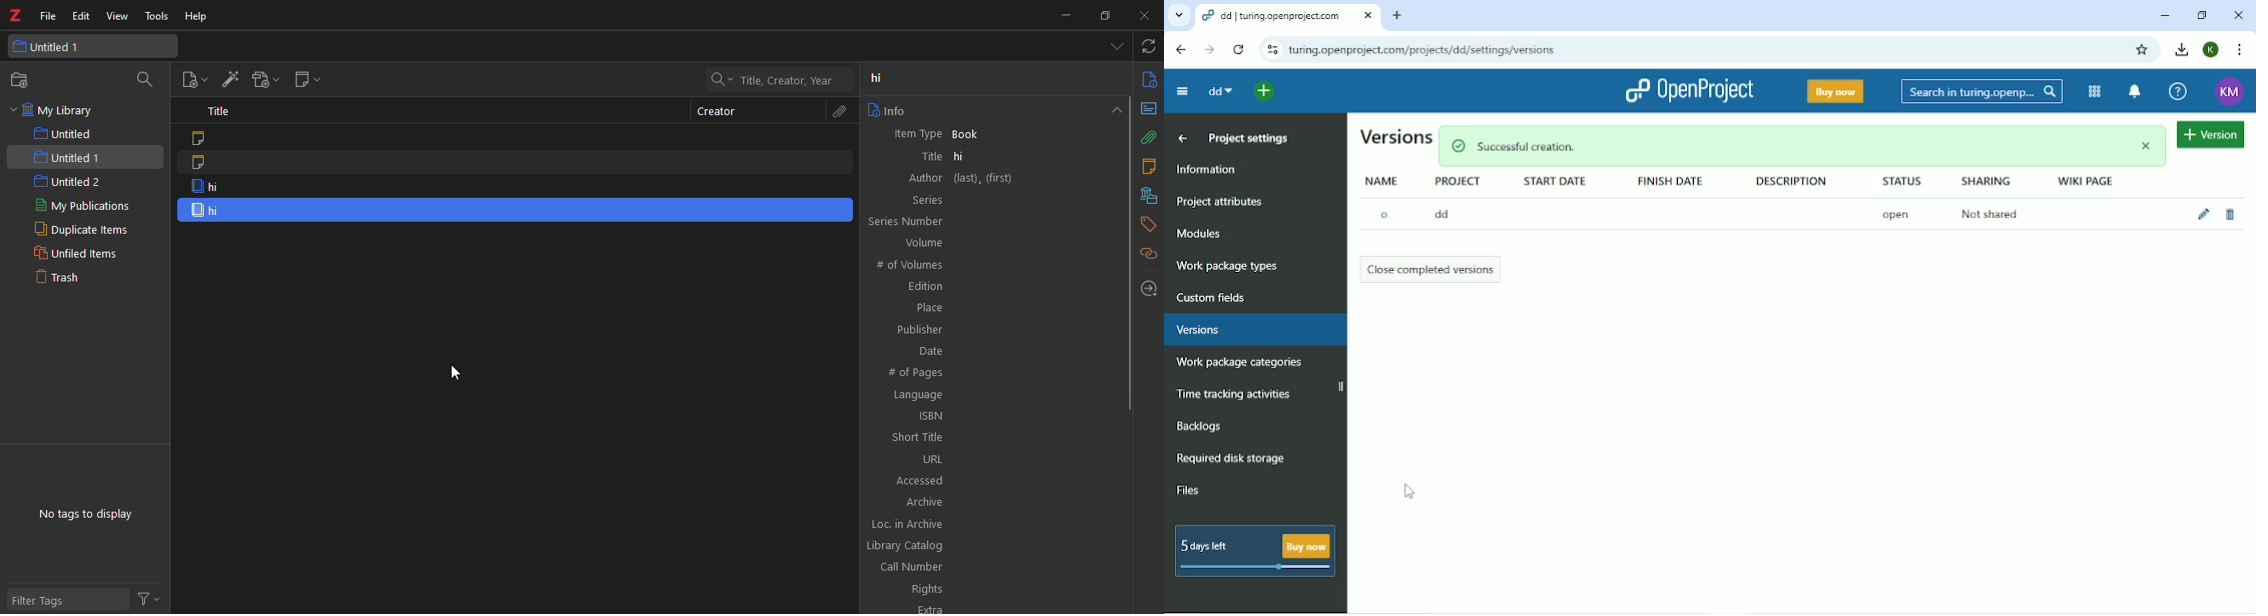 The height and width of the screenshot is (616, 2268). What do you see at coordinates (1147, 14) in the screenshot?
I see `close` at bounding box center [1147, 14].